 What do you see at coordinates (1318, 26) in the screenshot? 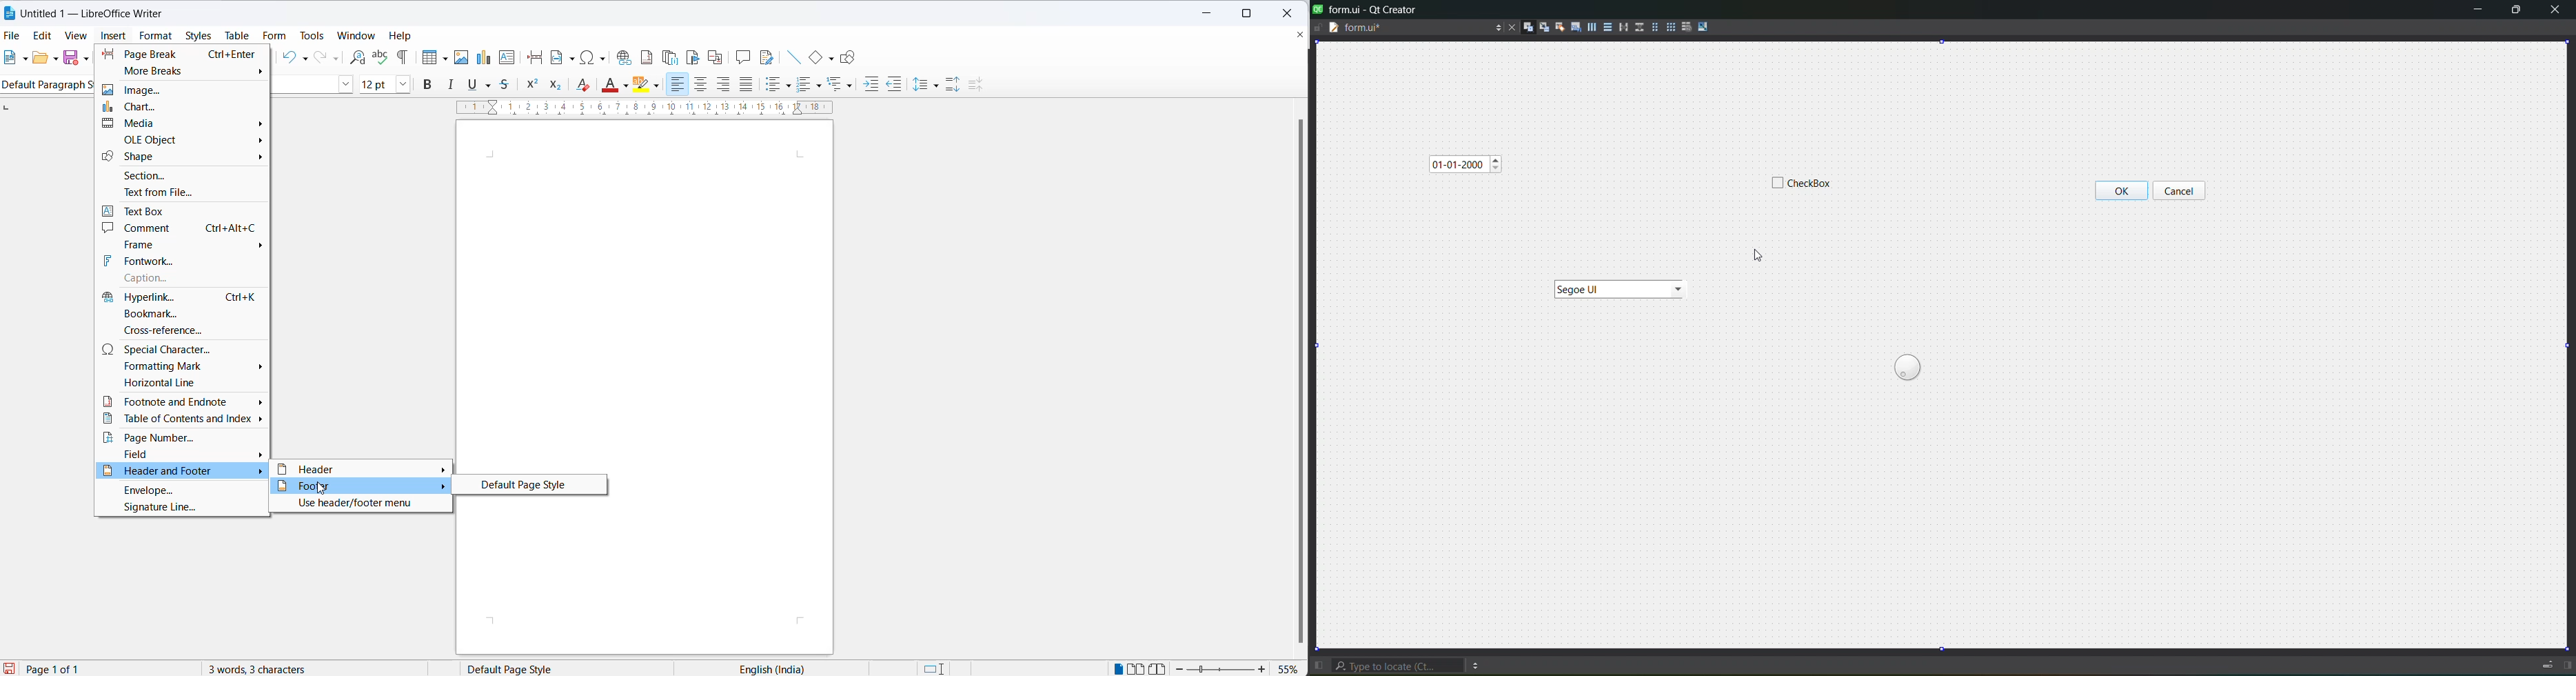
I see `file is writable` at bounding box center [1318, 26].